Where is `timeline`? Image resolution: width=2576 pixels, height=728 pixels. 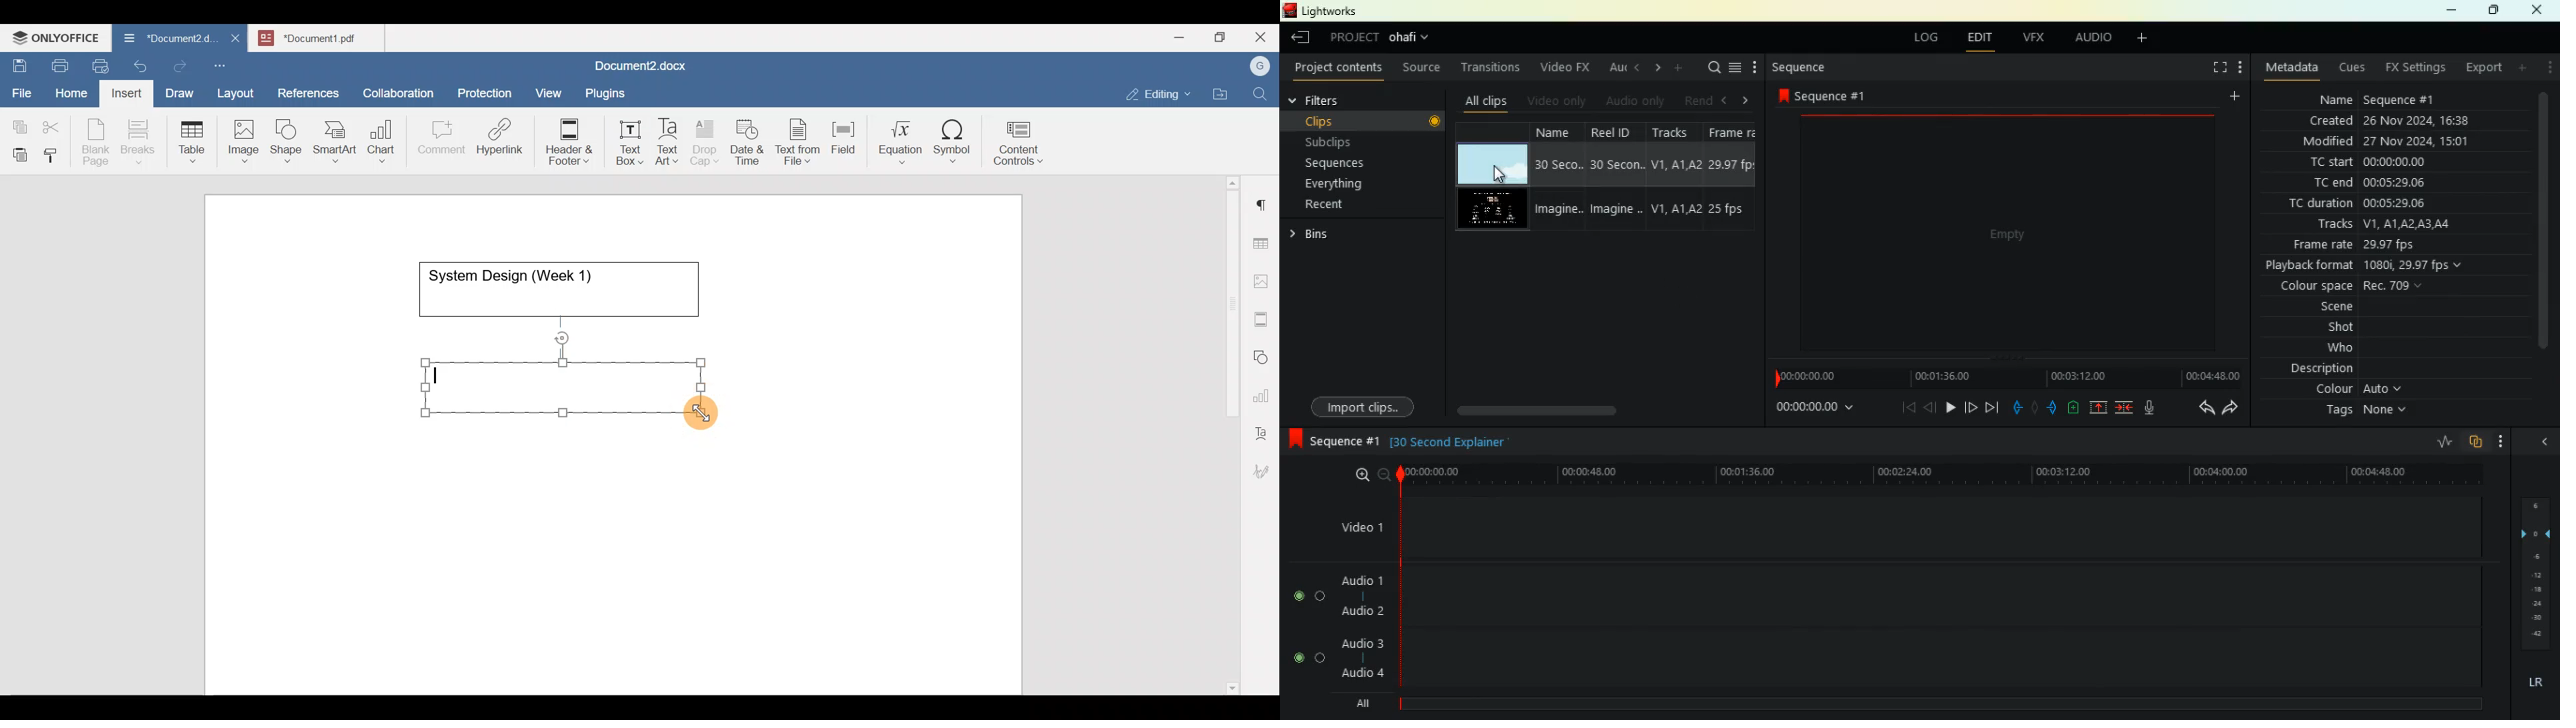
timeline is located at coordinates (1946, 473).